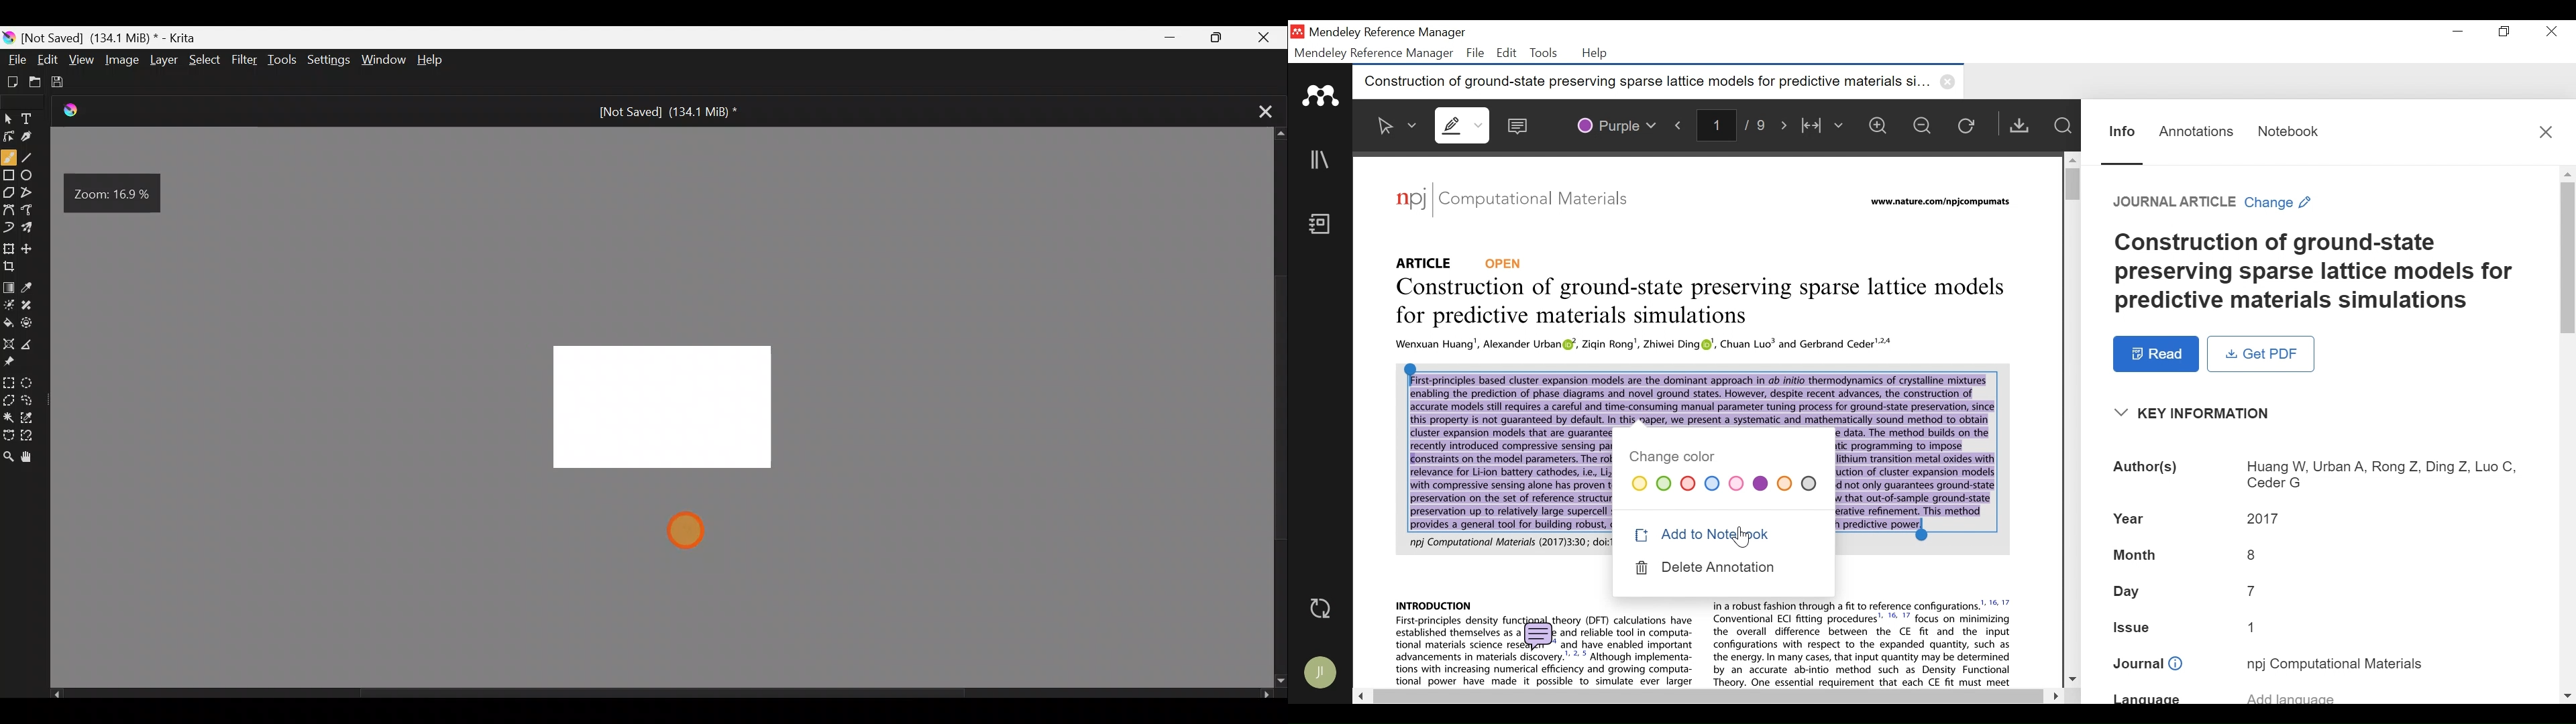 The height and width of the screenshot is (728, 2576). Describe the element at coordinates (9, 248) in the screenshot. I see `Transform a layer/selection` at that location.